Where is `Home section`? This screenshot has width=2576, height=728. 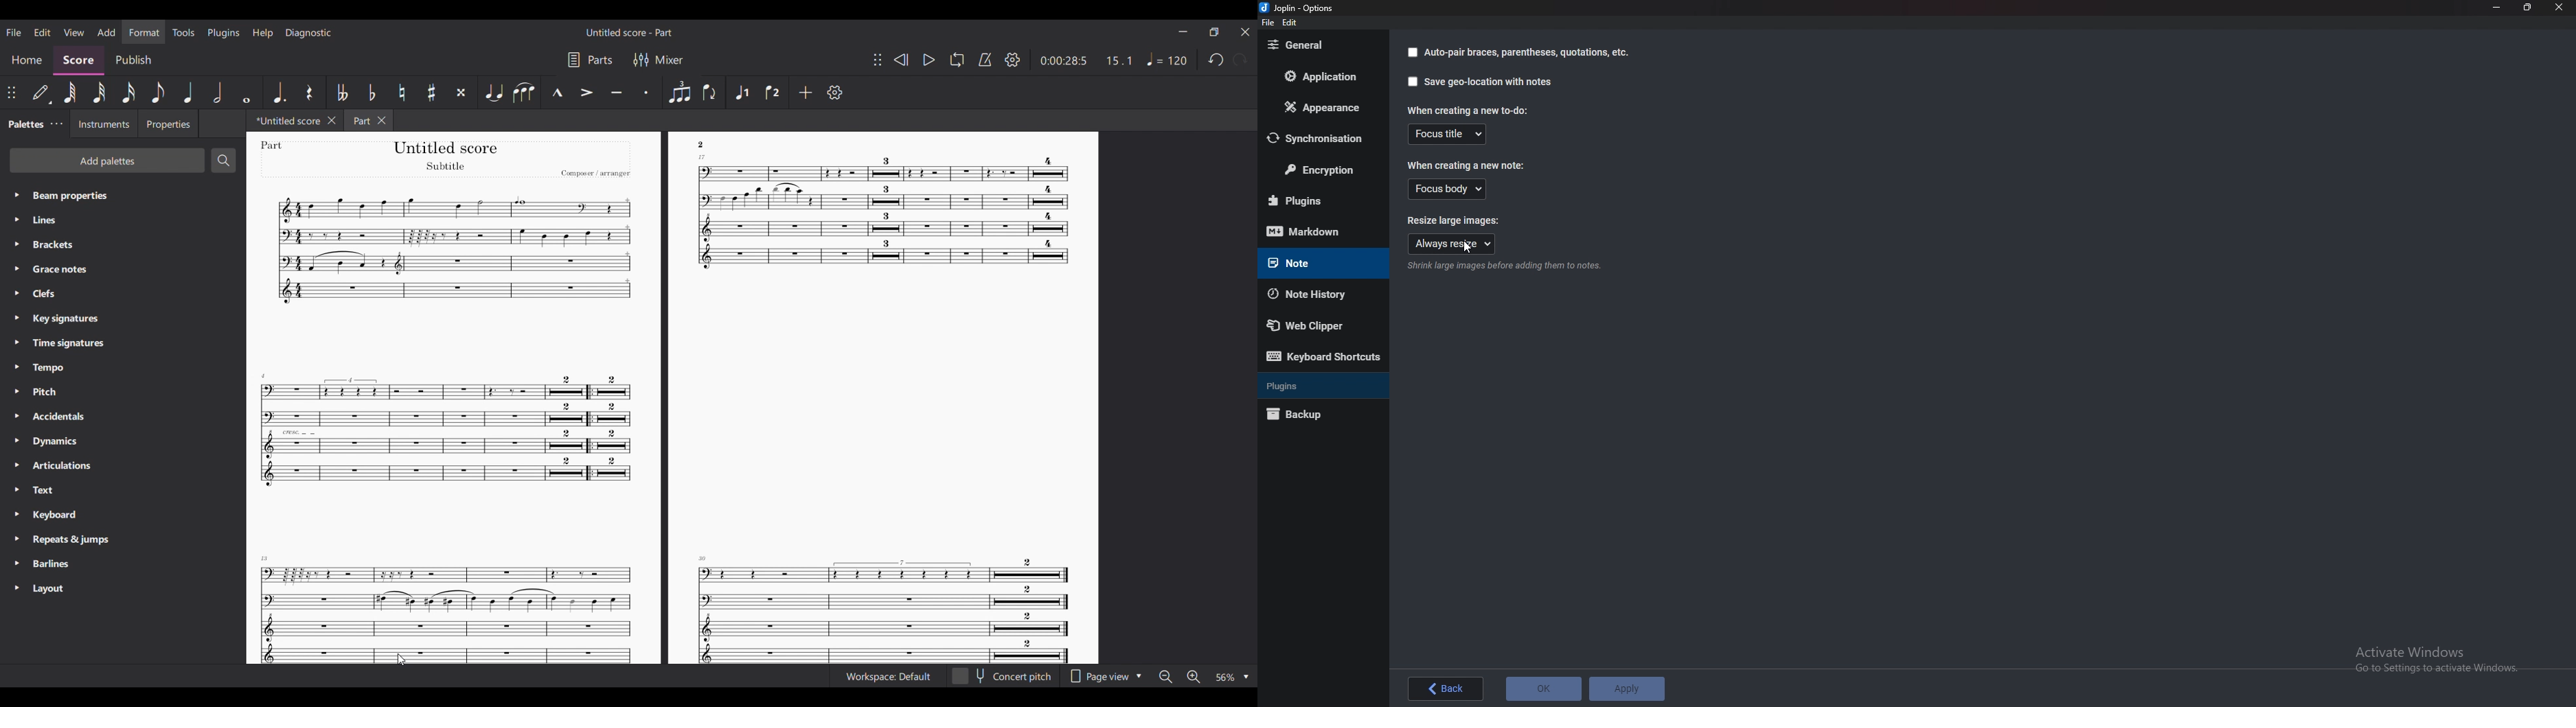
Home section is located at coordinates (26, 61).